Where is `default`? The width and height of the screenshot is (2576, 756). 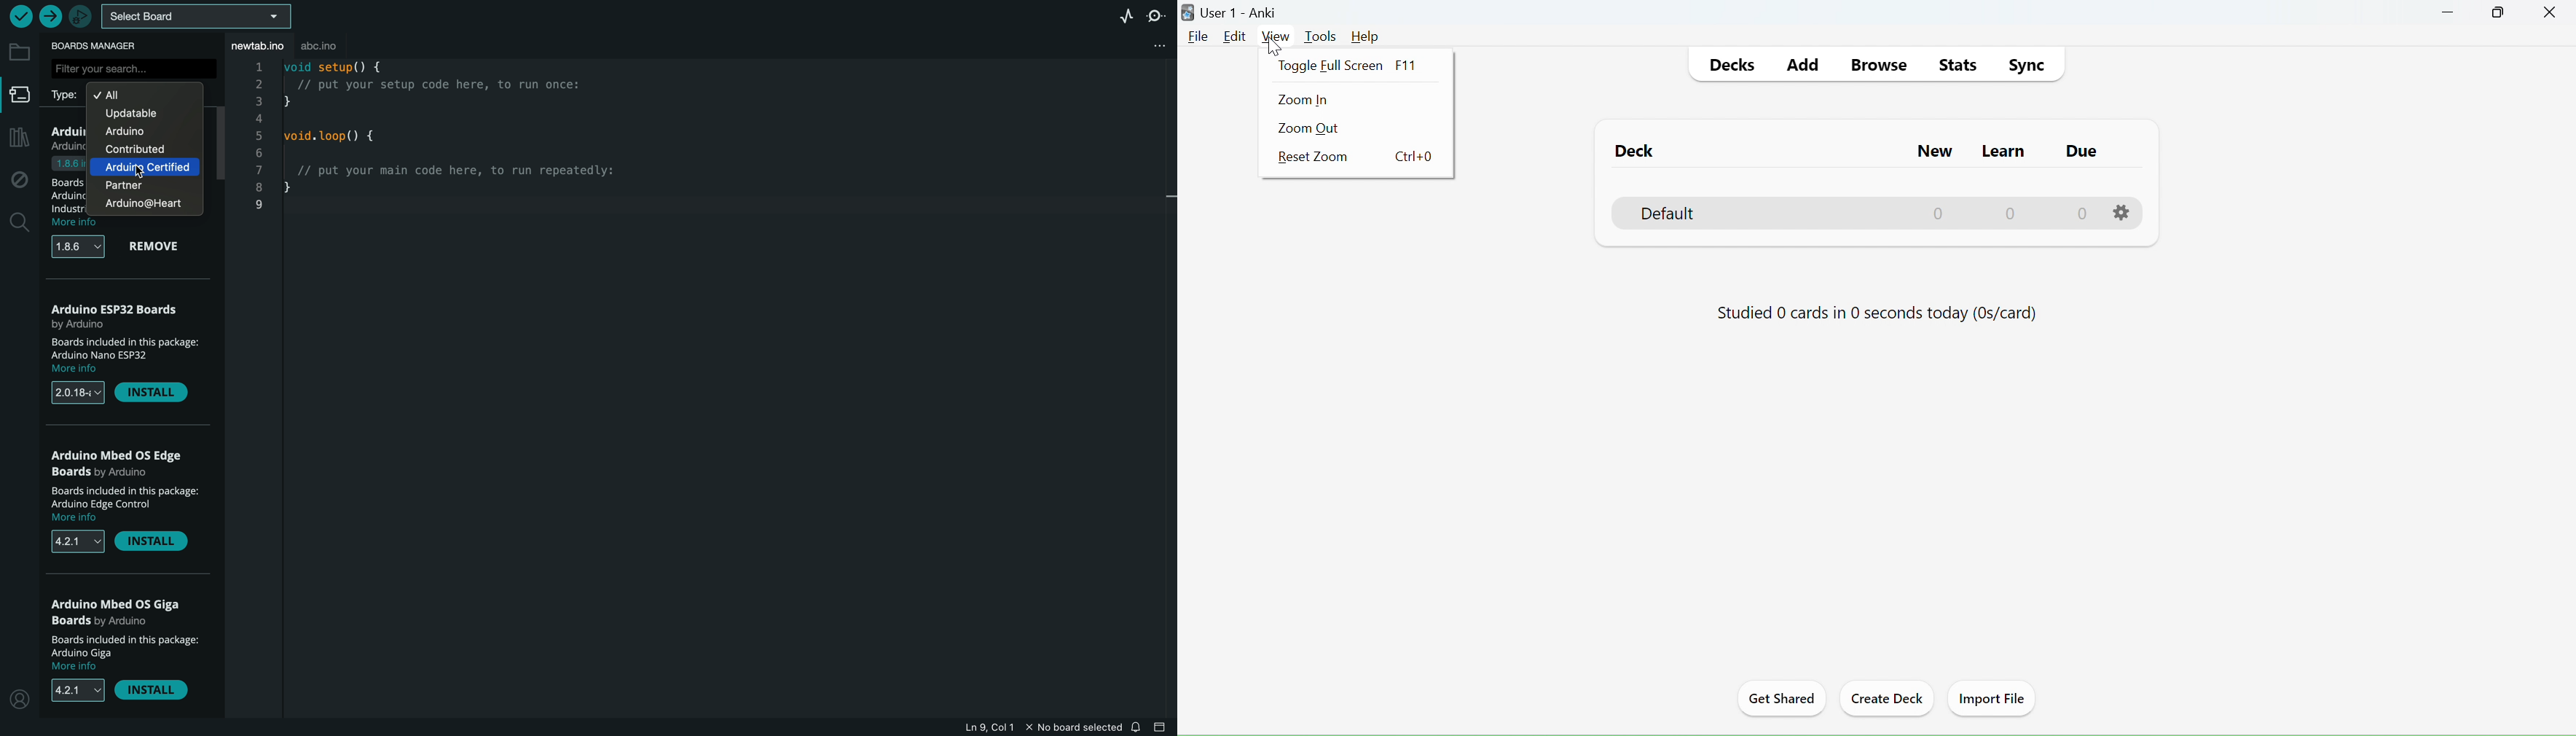 default is located at coordinates (1679, 214).